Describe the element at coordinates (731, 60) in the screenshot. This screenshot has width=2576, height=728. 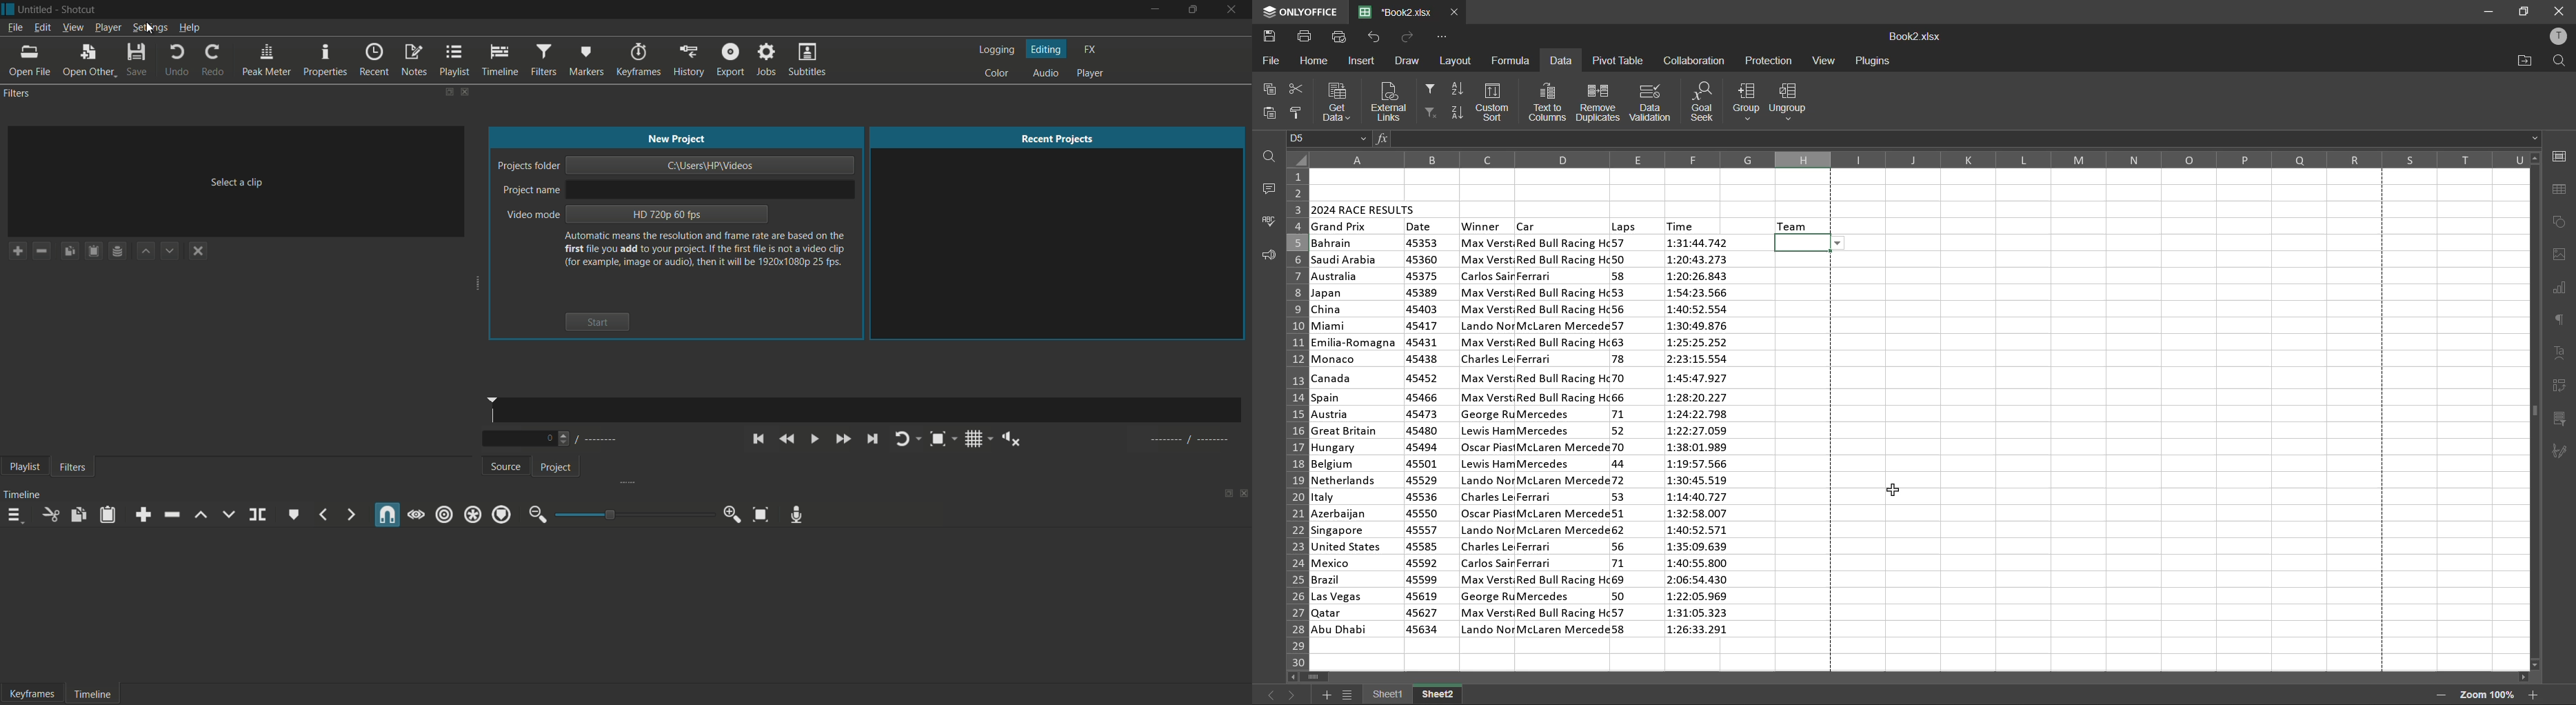
I see `export` at that location.